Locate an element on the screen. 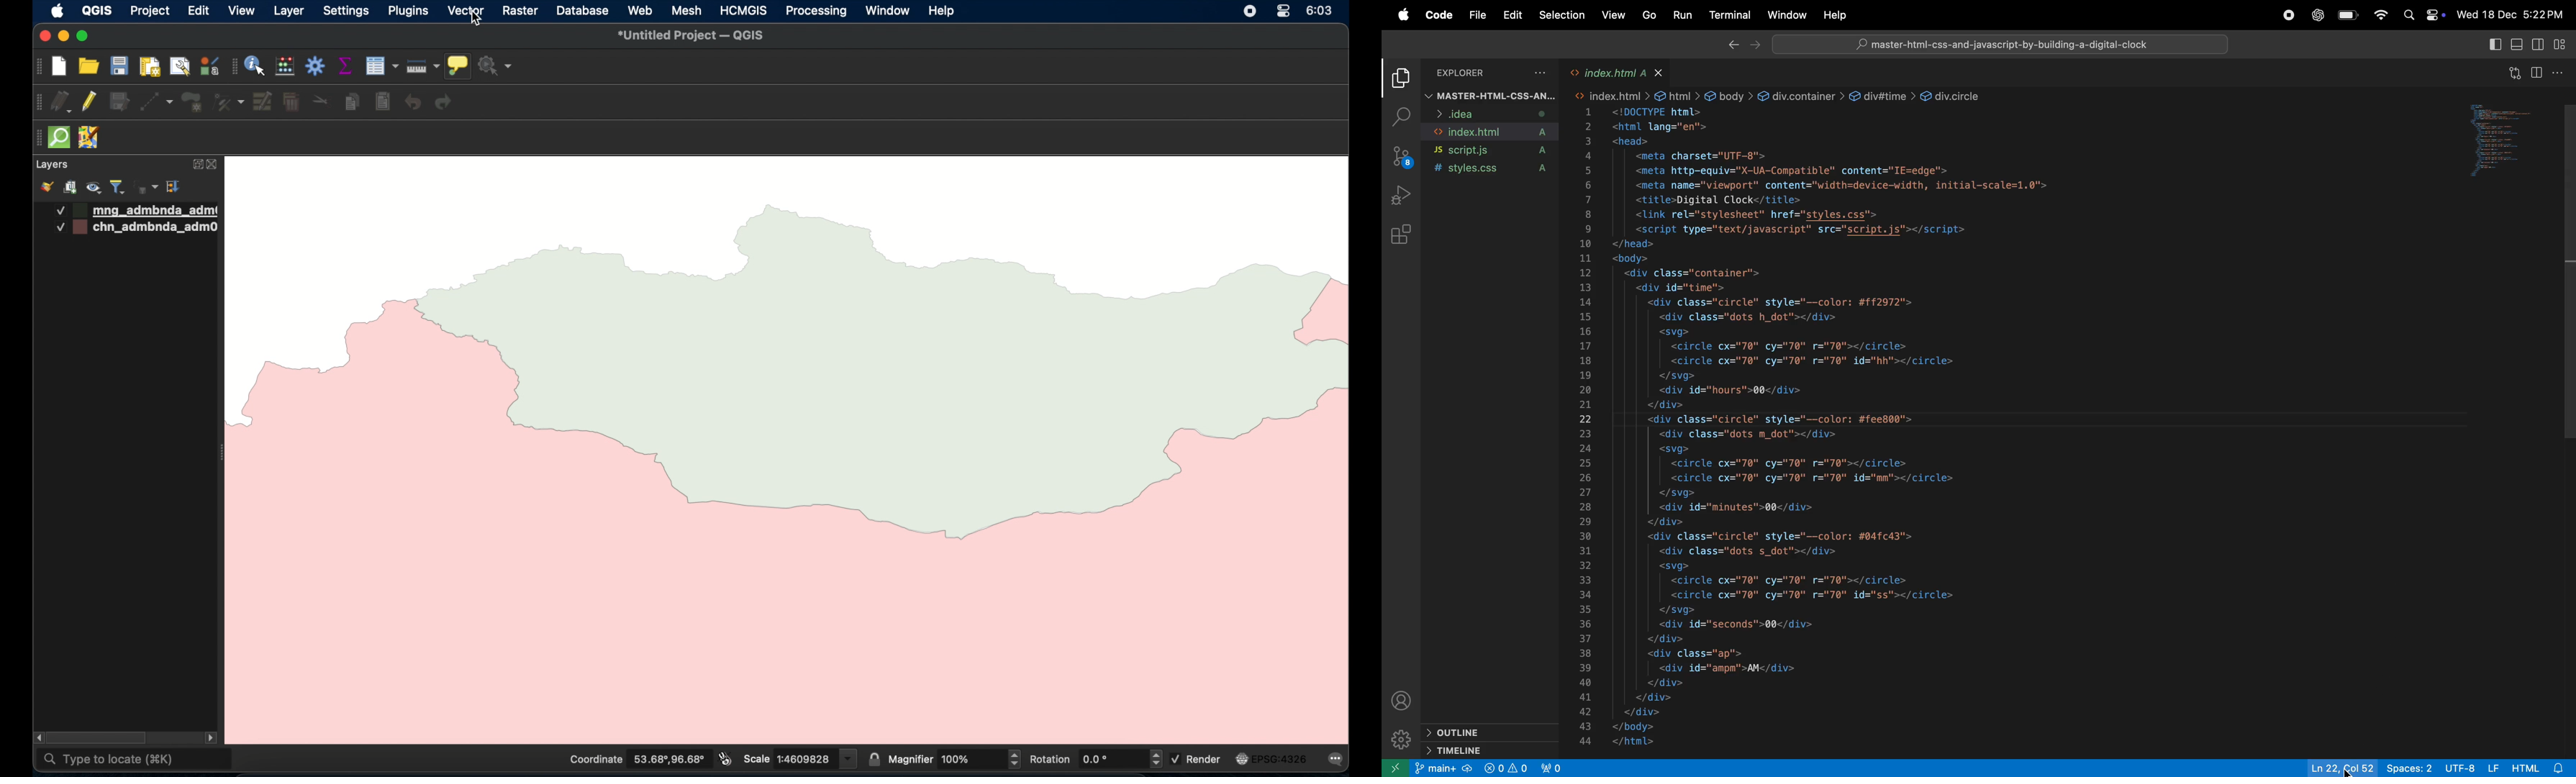 The width and height of the screenshot is (2576, 784). code is located at coordinates (1438, 14).